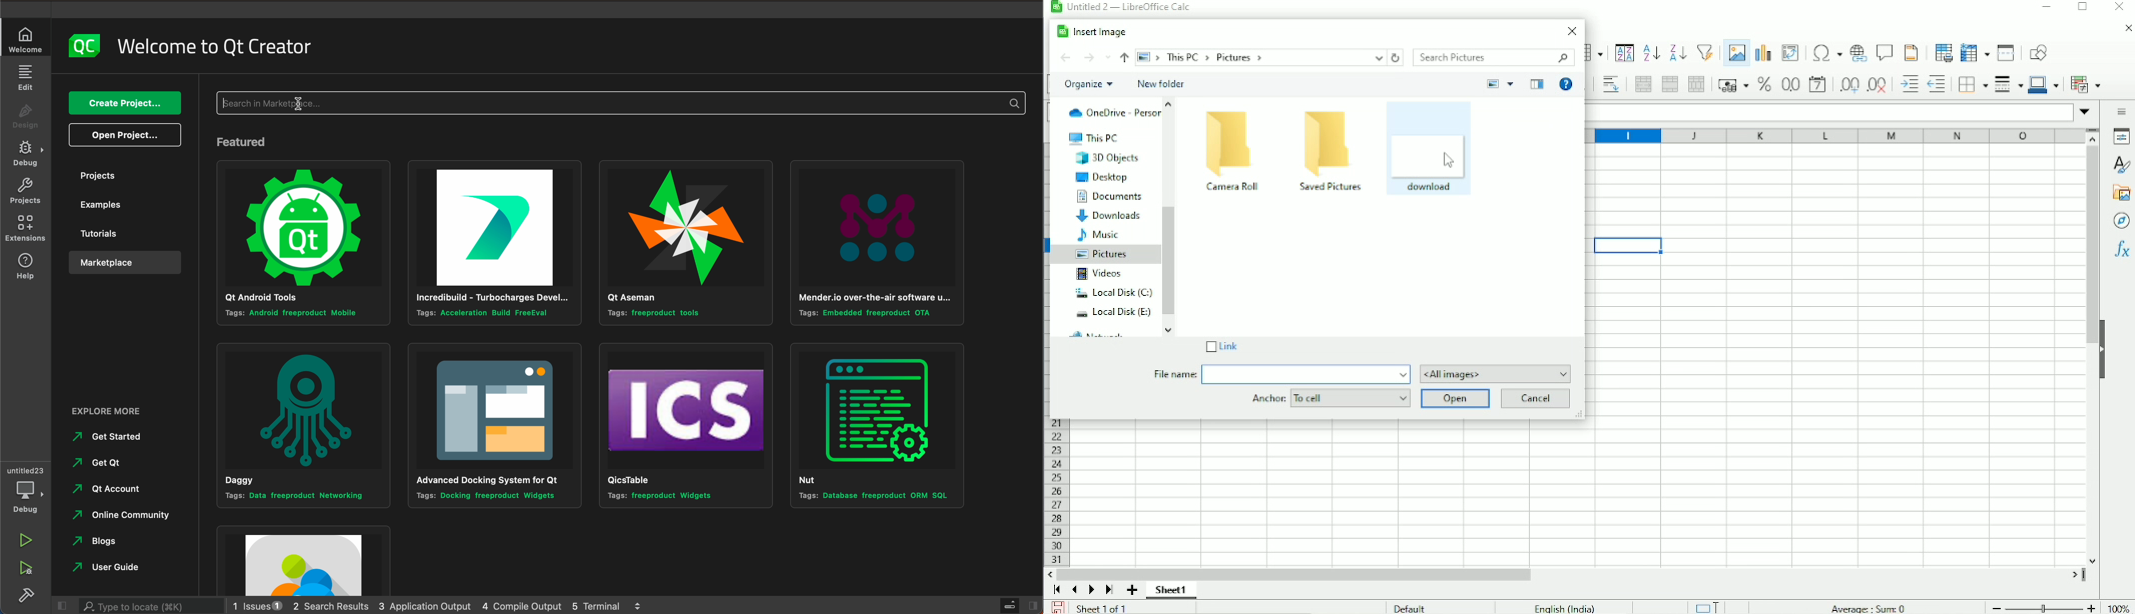 This screenshot has width=2156, height=616. I want to click on Up to ''This PC'', so click(1125, 58).